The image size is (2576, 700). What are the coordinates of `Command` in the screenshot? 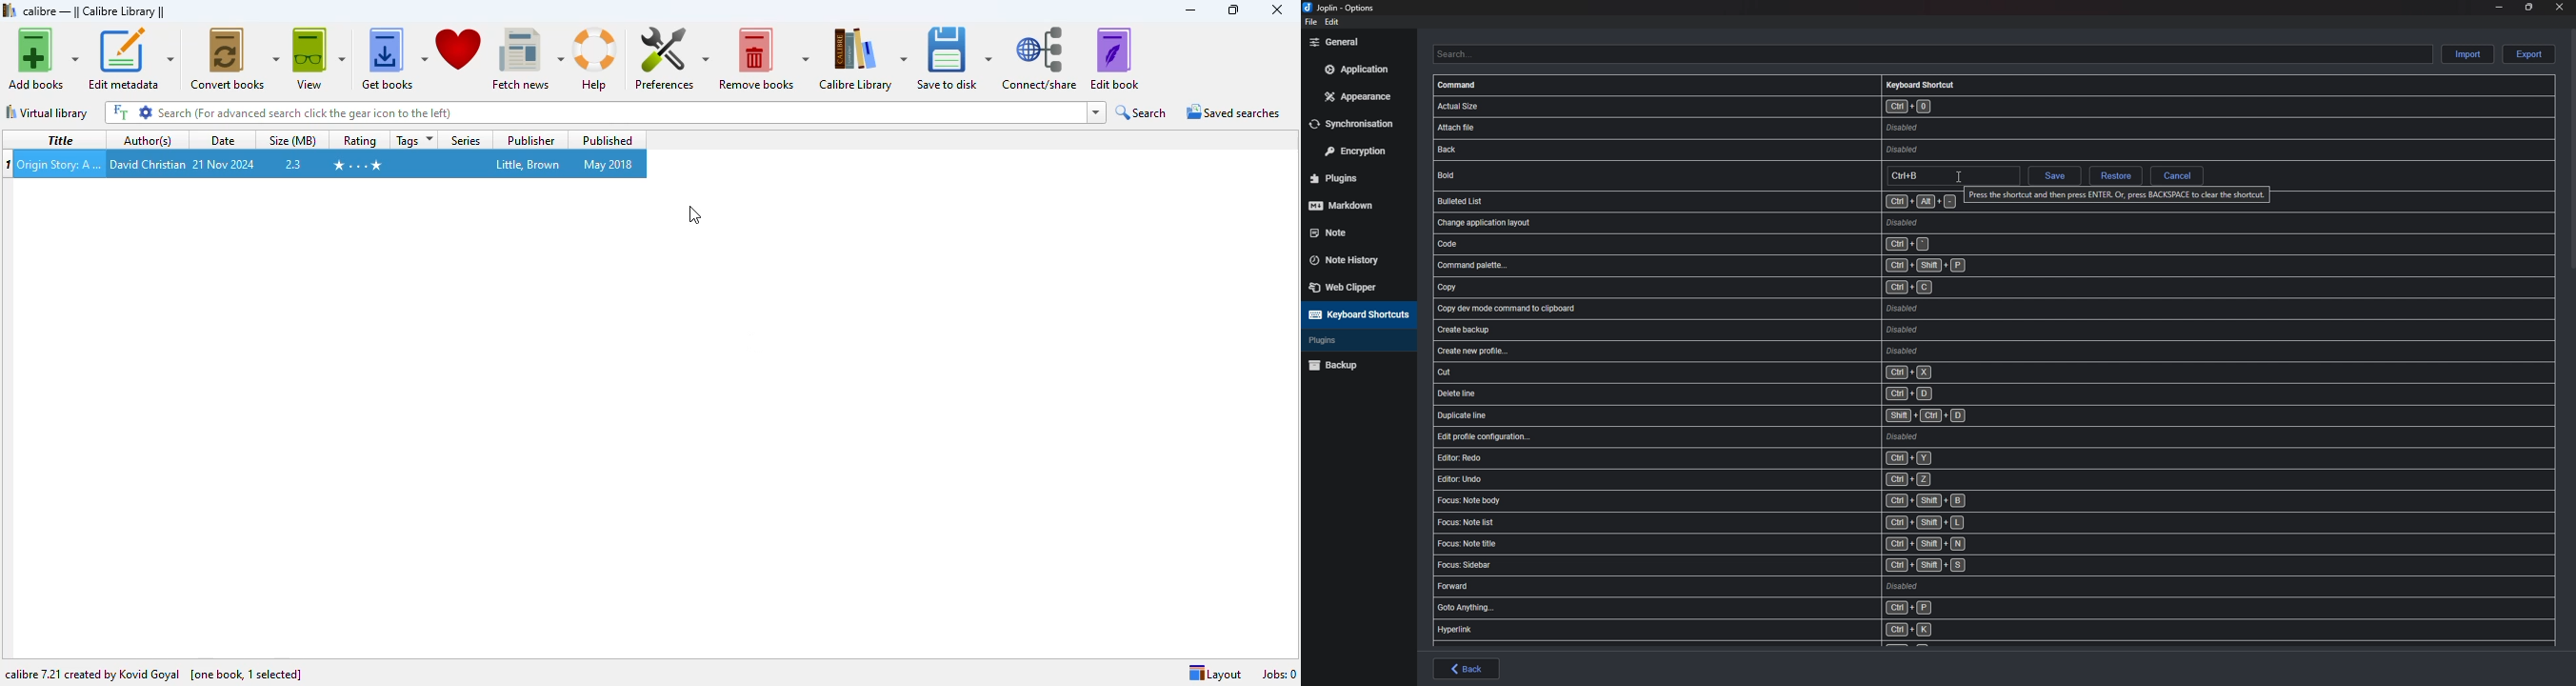 It's located at (1459, 85).